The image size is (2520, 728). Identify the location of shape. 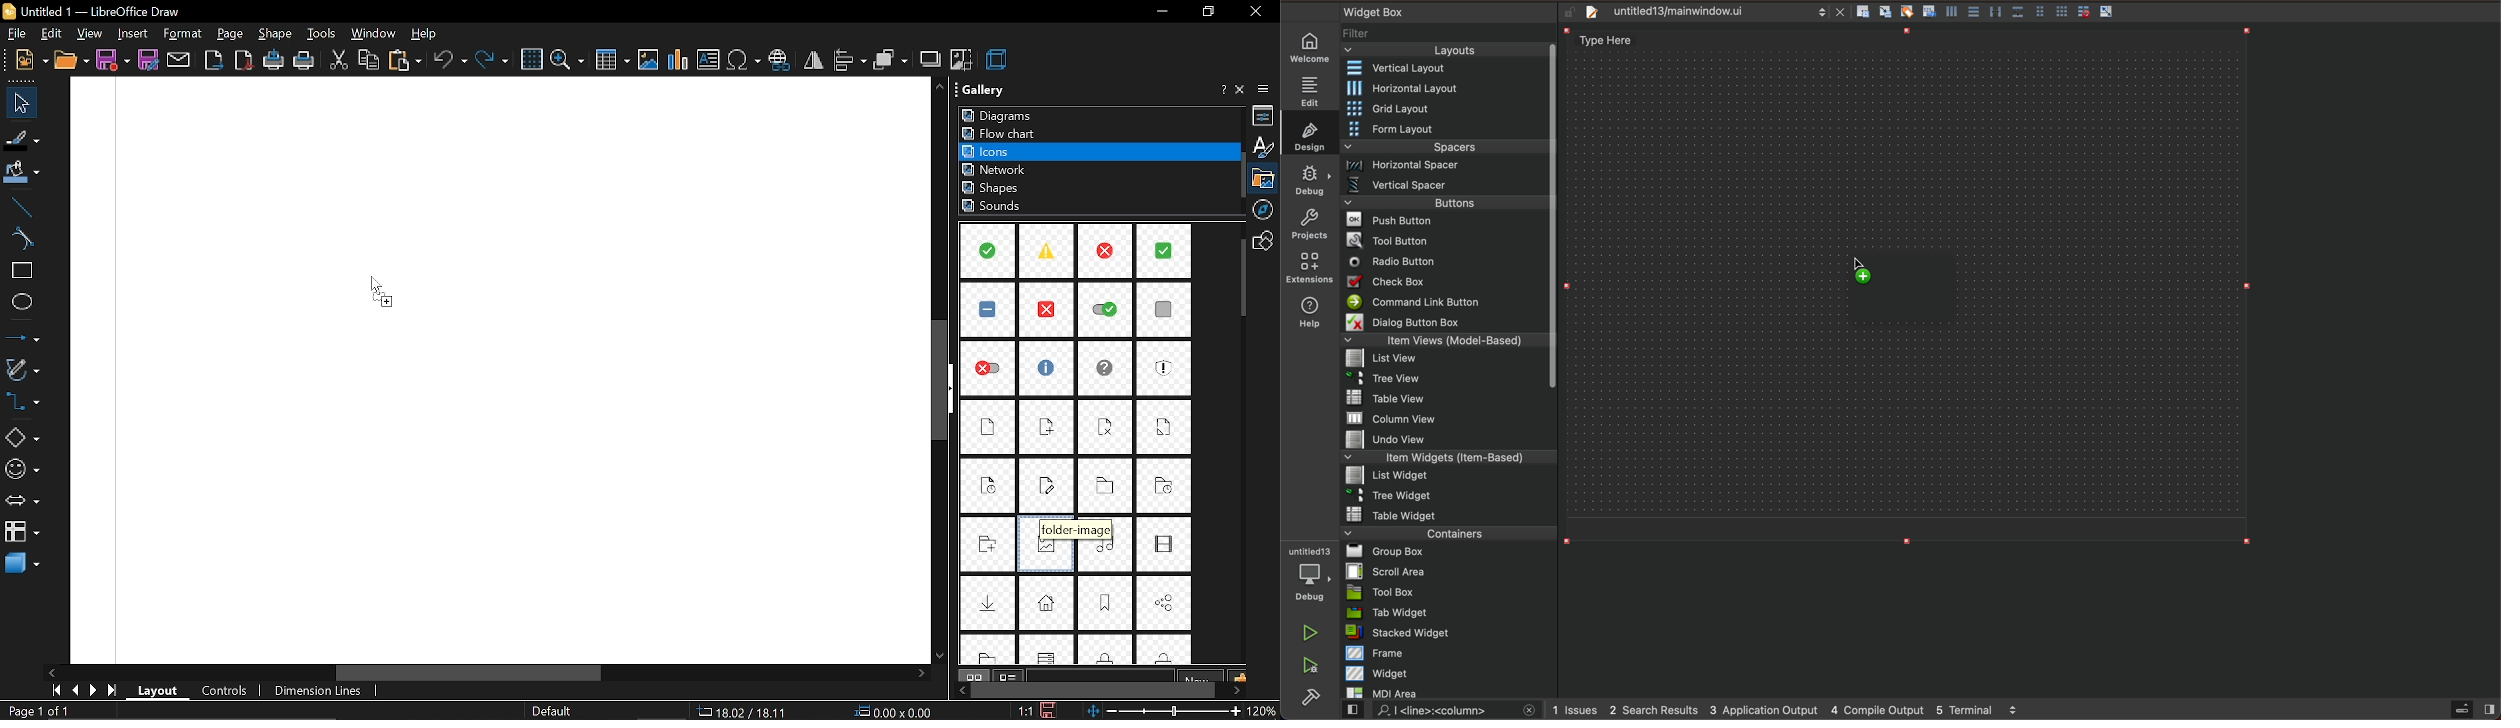
(275, 33).